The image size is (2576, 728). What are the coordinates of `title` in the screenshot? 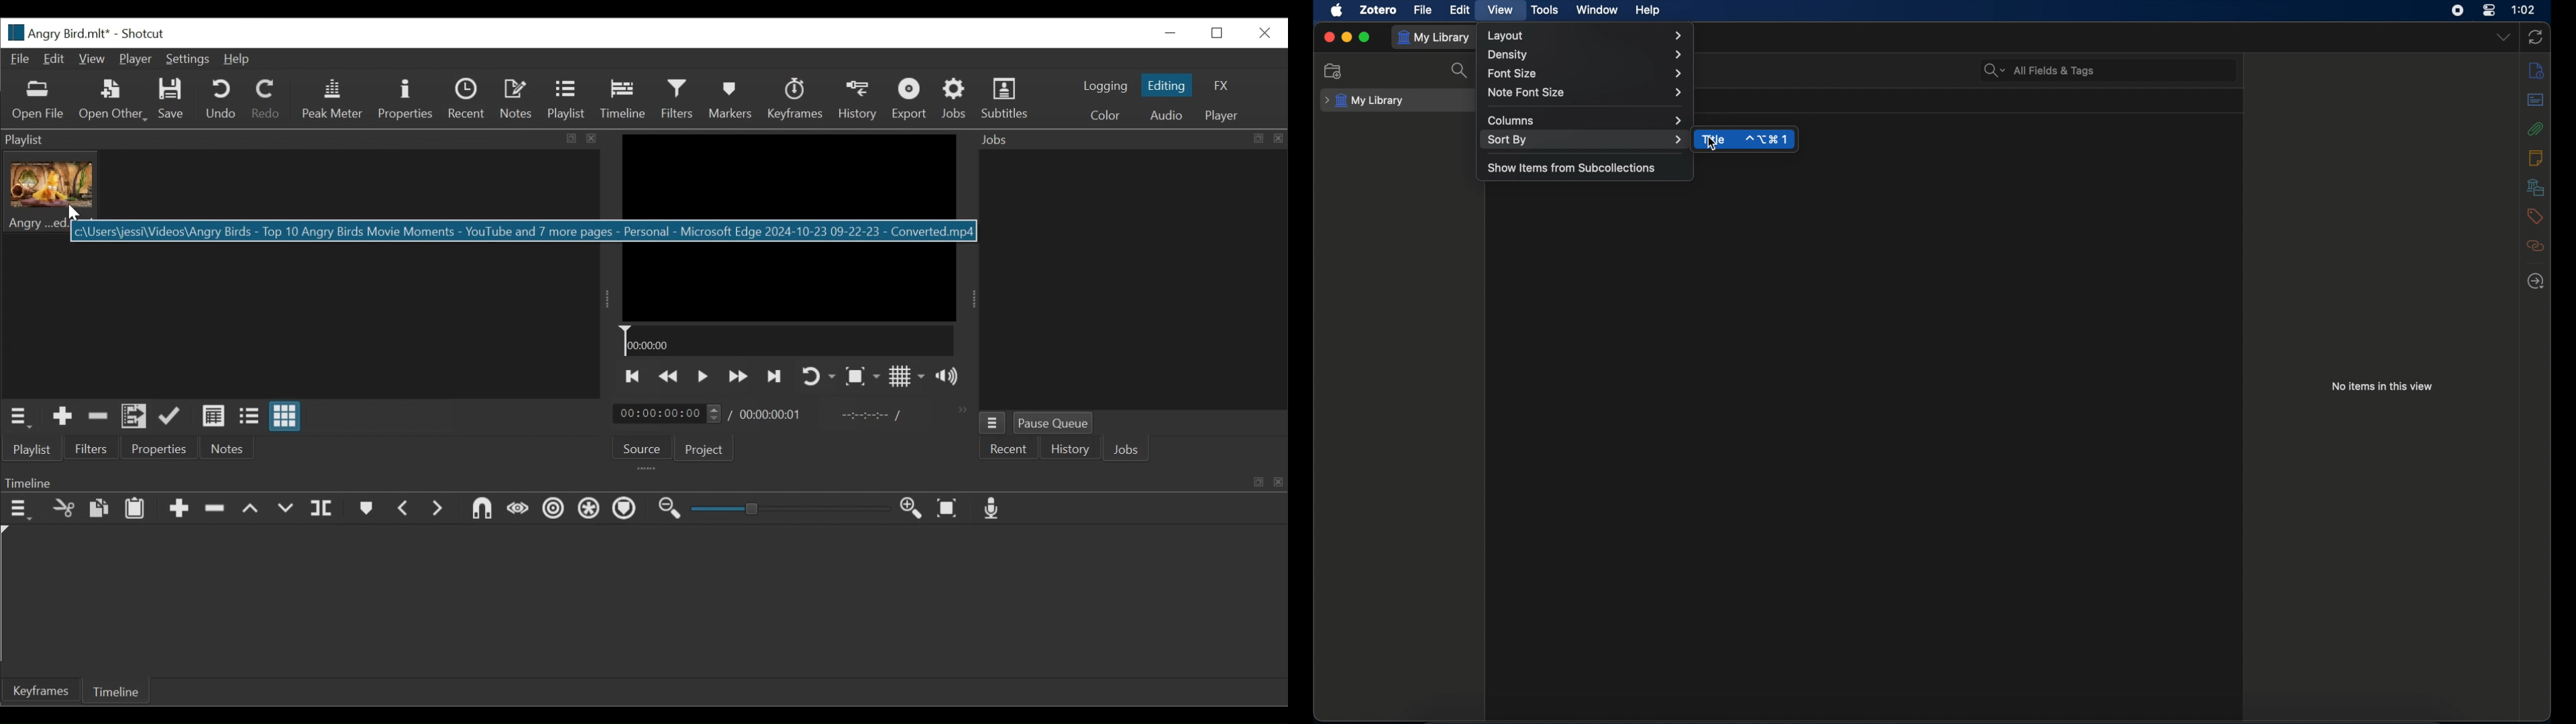 It's located at (1714, 139).